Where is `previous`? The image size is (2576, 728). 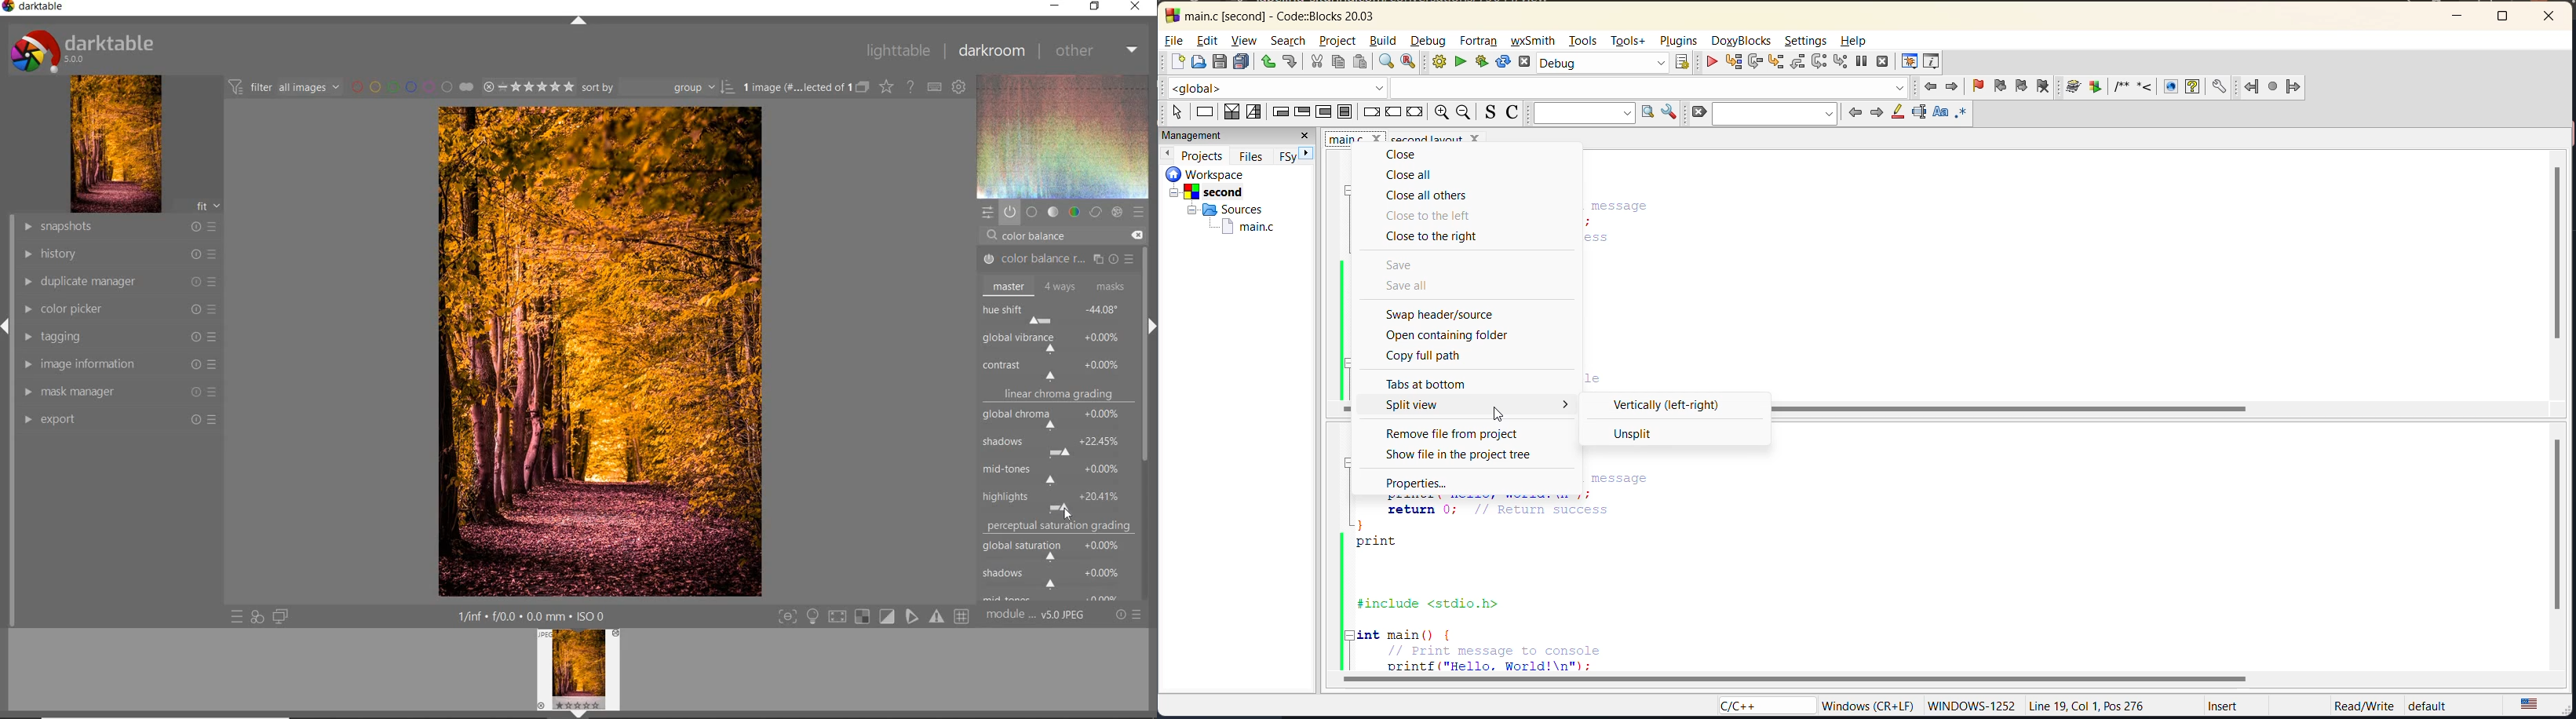 previous is located at coordinates (1856, 113).